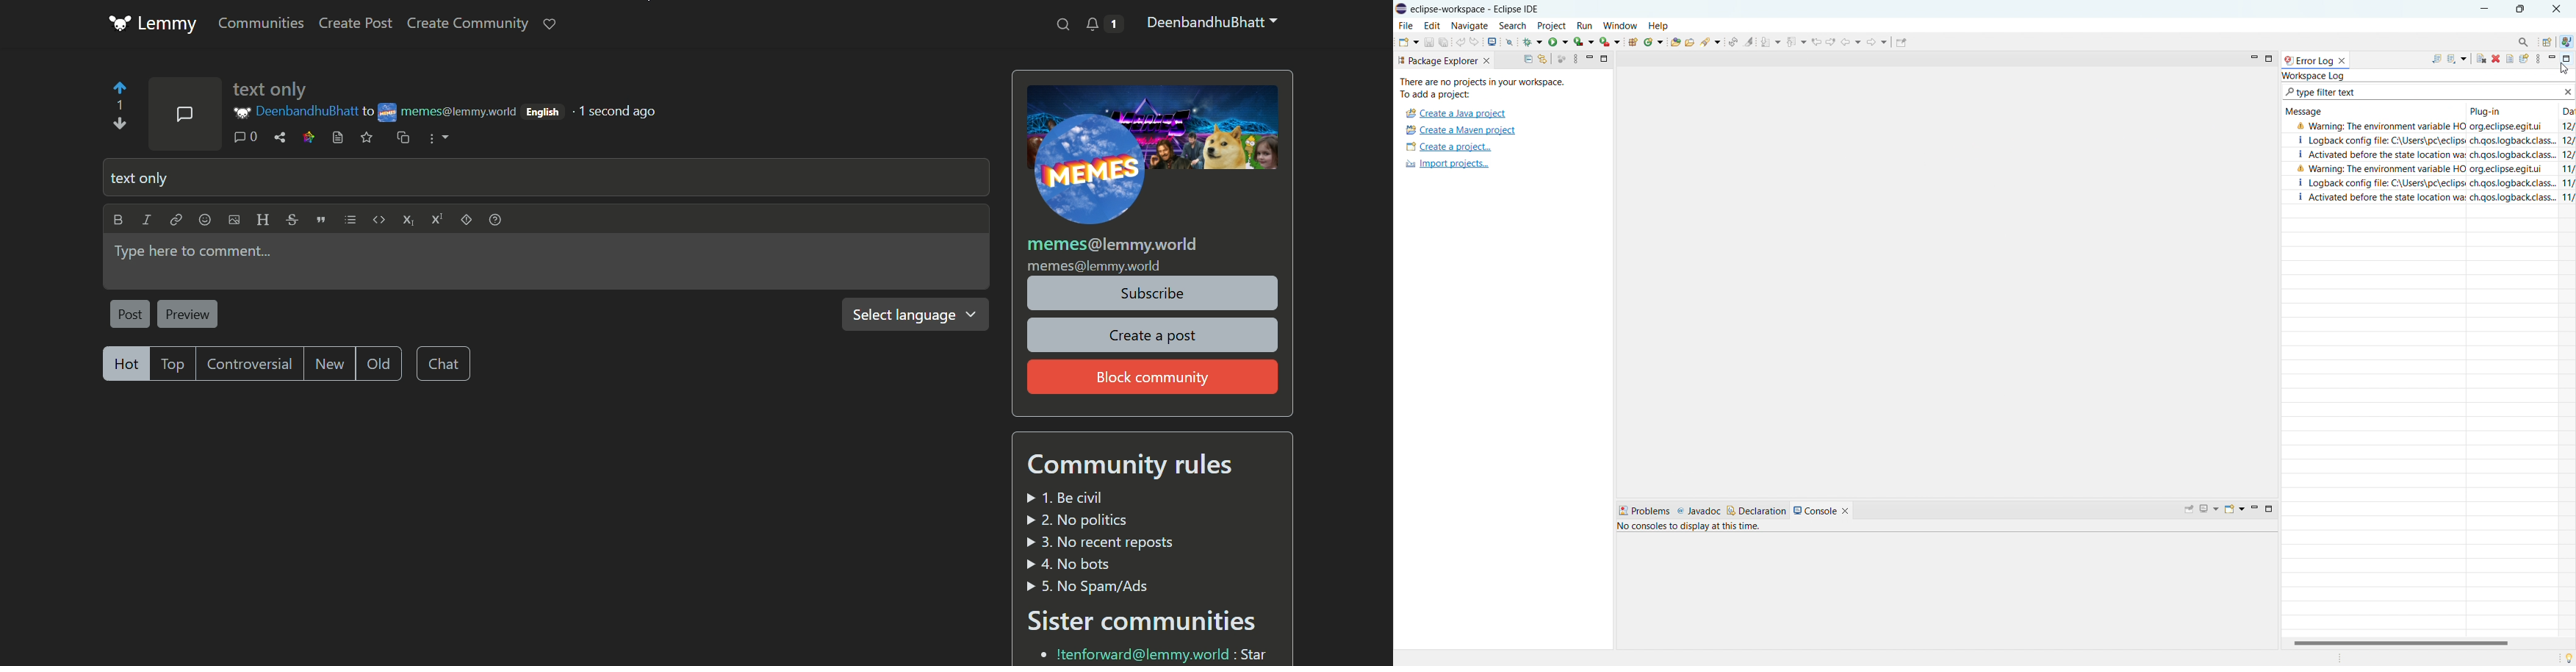 This screenshot has height=672, width=2576. Describe the element at coordinates (547, 261) in the screenshot. I see `text box` at that location.